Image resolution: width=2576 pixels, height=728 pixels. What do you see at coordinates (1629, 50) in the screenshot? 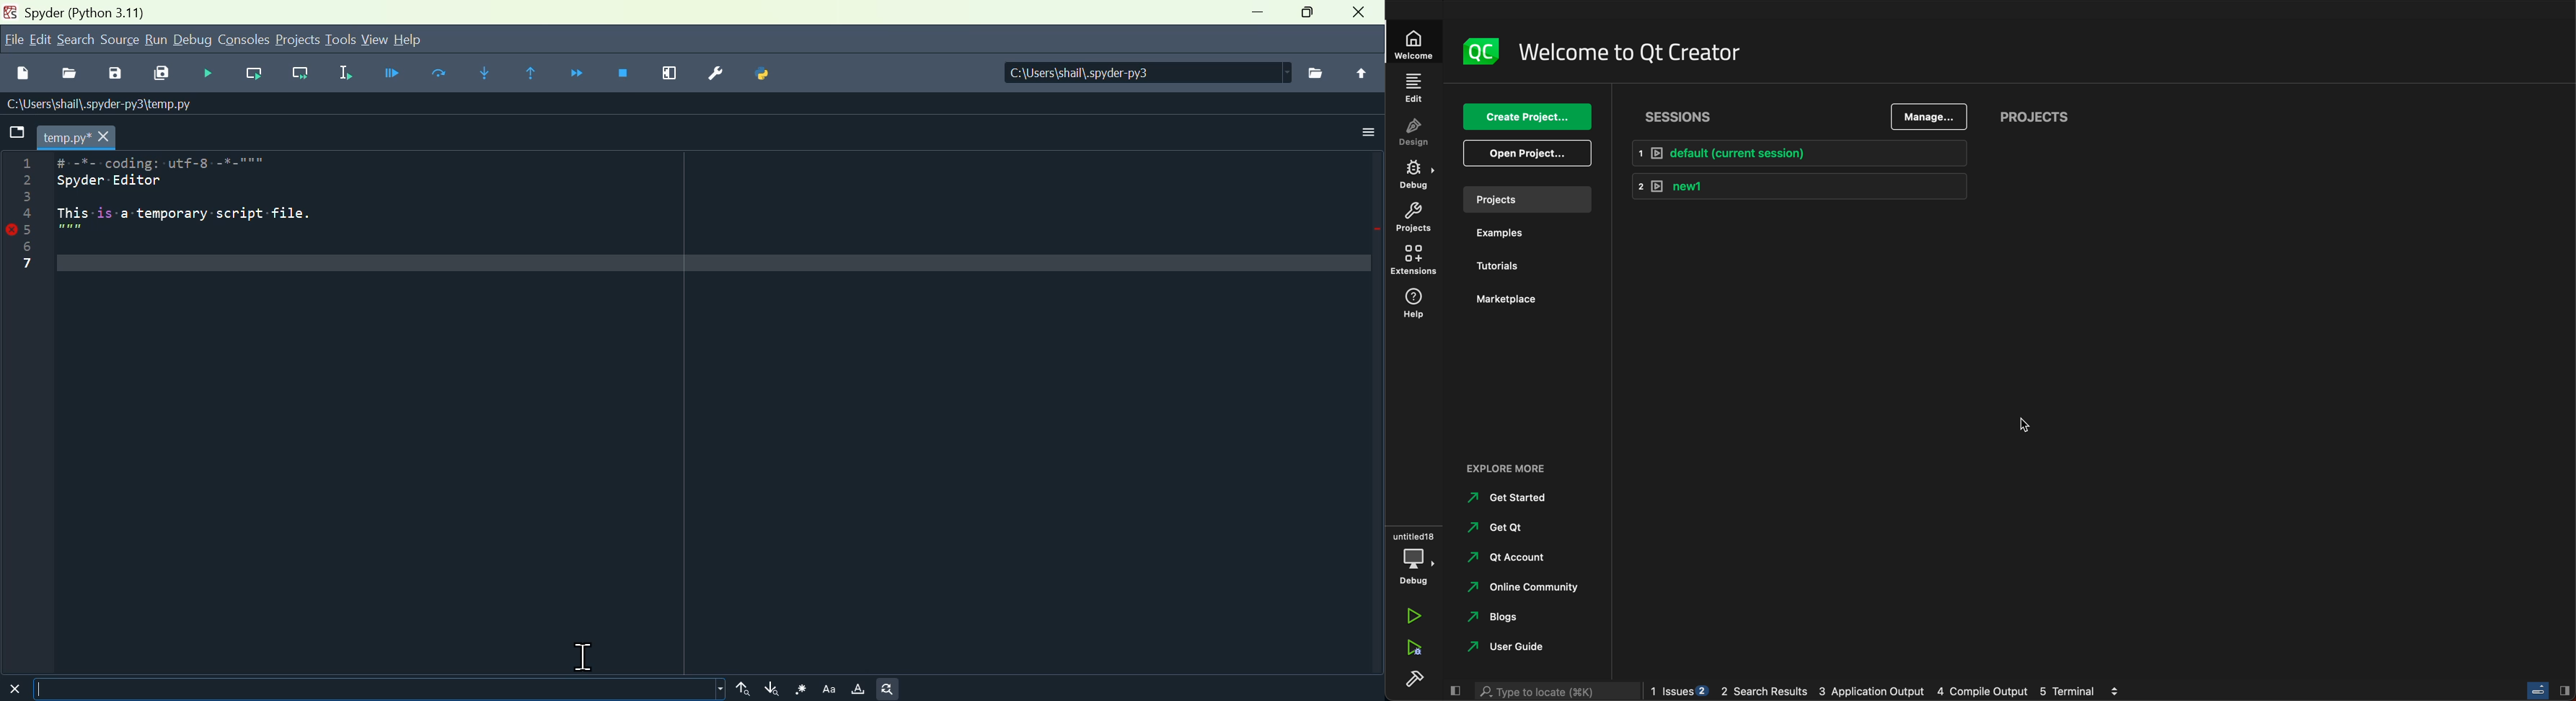
I see `welcome` at bounding box center [1629, 50].